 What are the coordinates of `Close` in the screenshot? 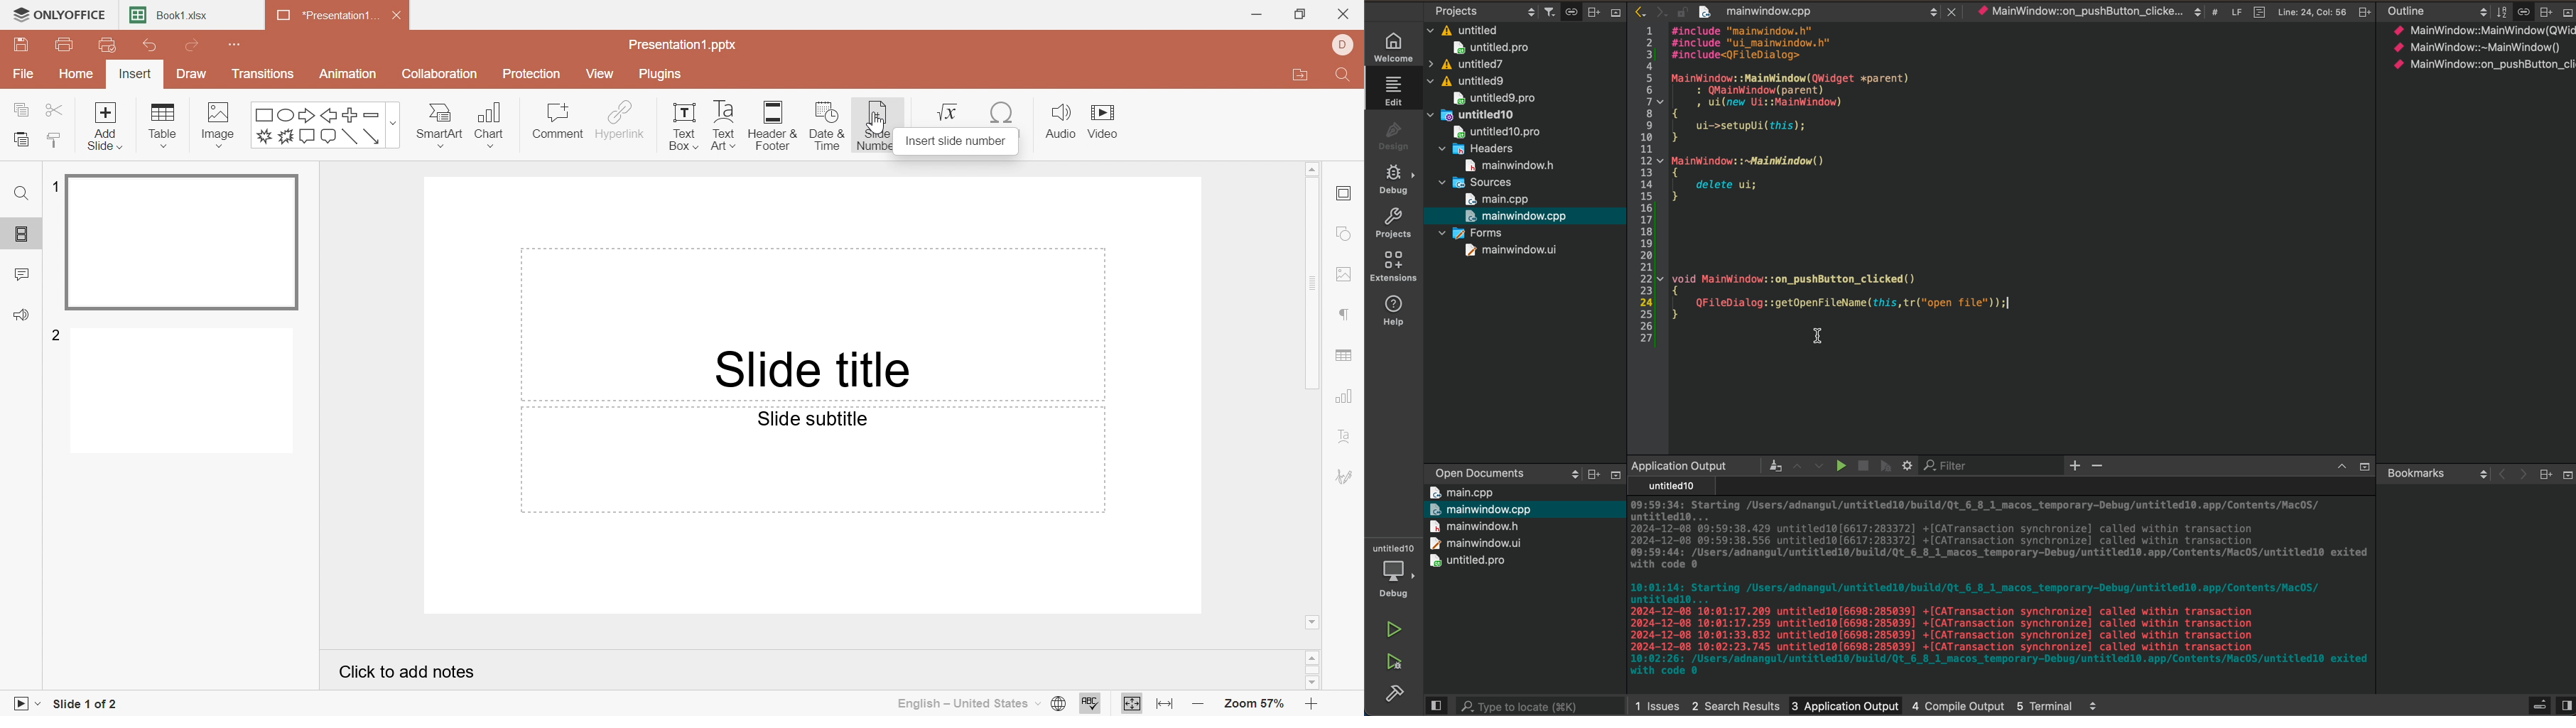 It's located at (401, 18).